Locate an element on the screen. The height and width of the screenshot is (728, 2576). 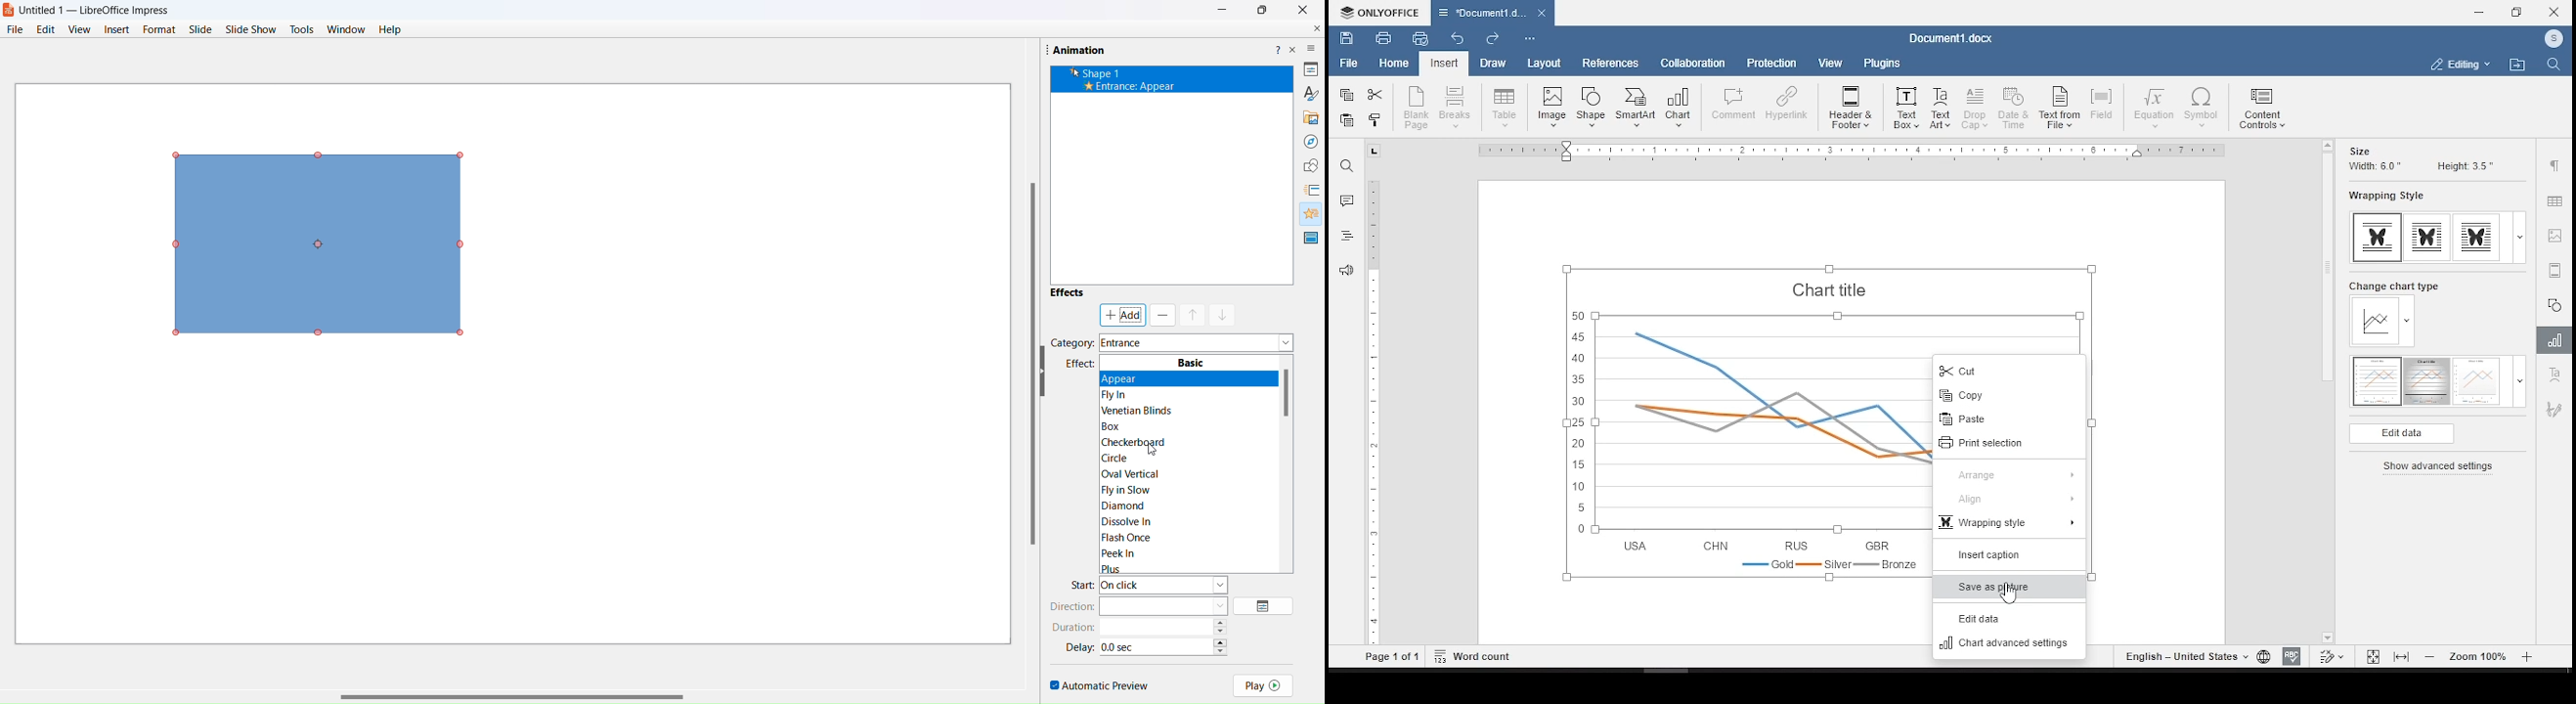
copy is located at coordinates (1346, 96).